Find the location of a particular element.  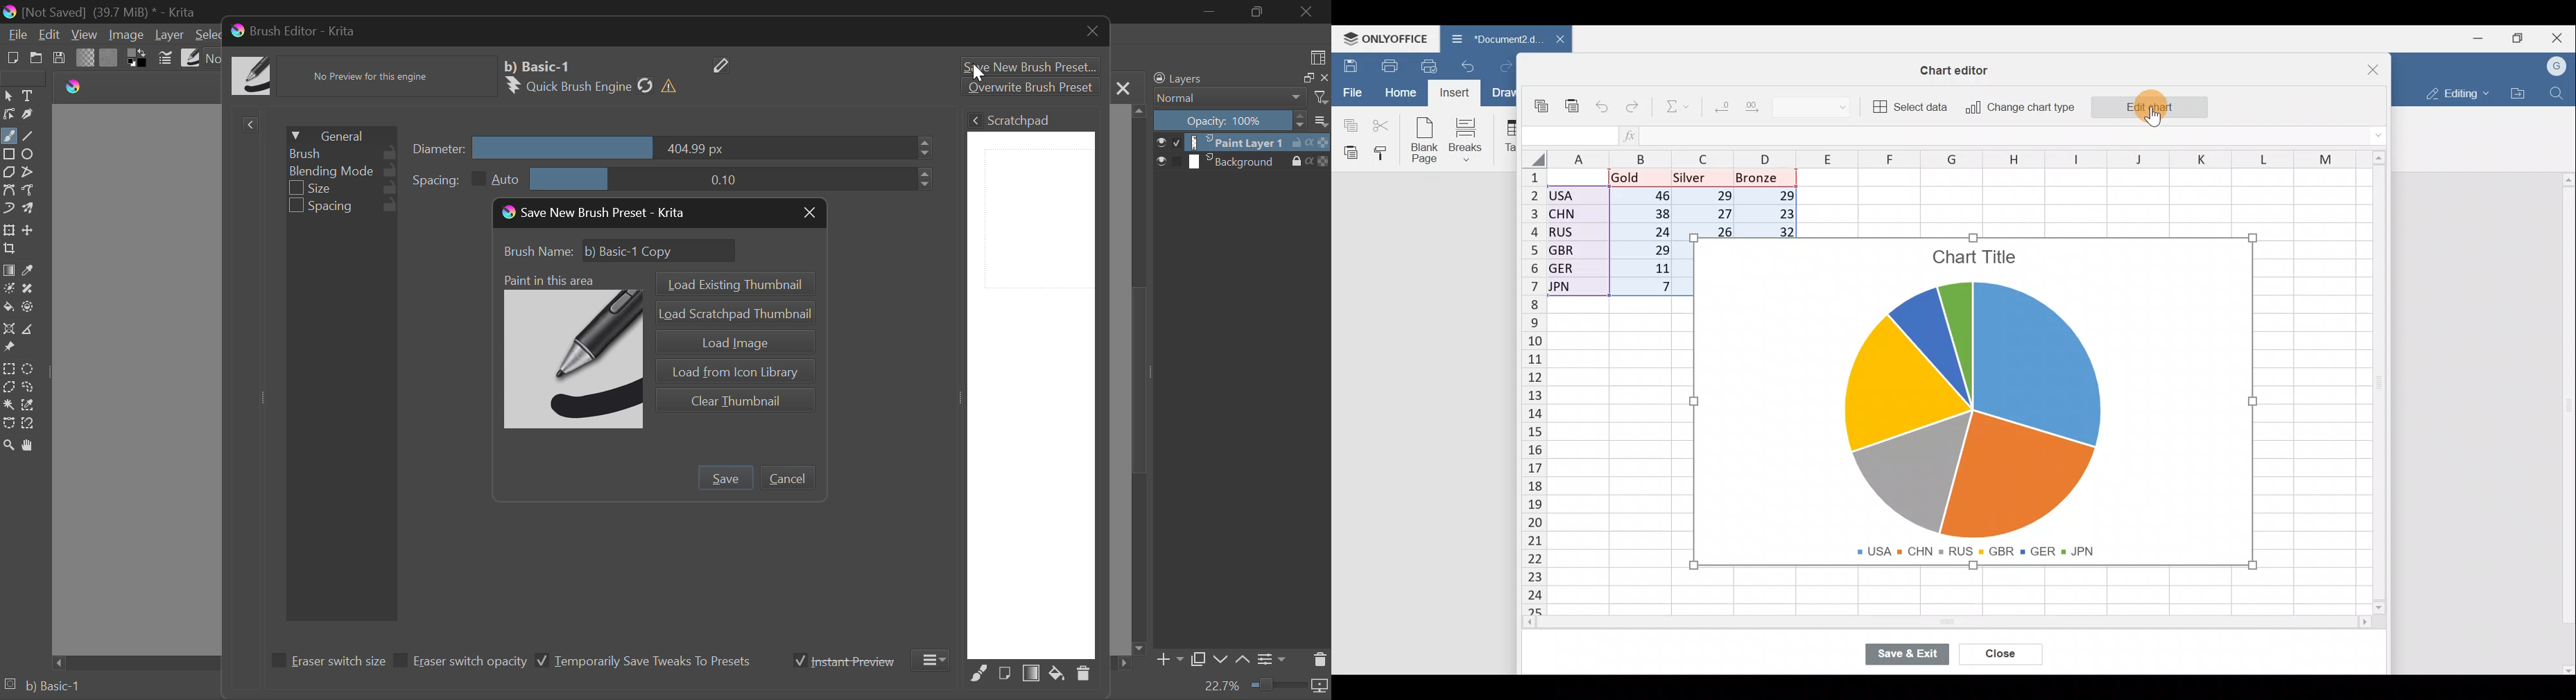

Draw is located at coordinates (1502, 94).